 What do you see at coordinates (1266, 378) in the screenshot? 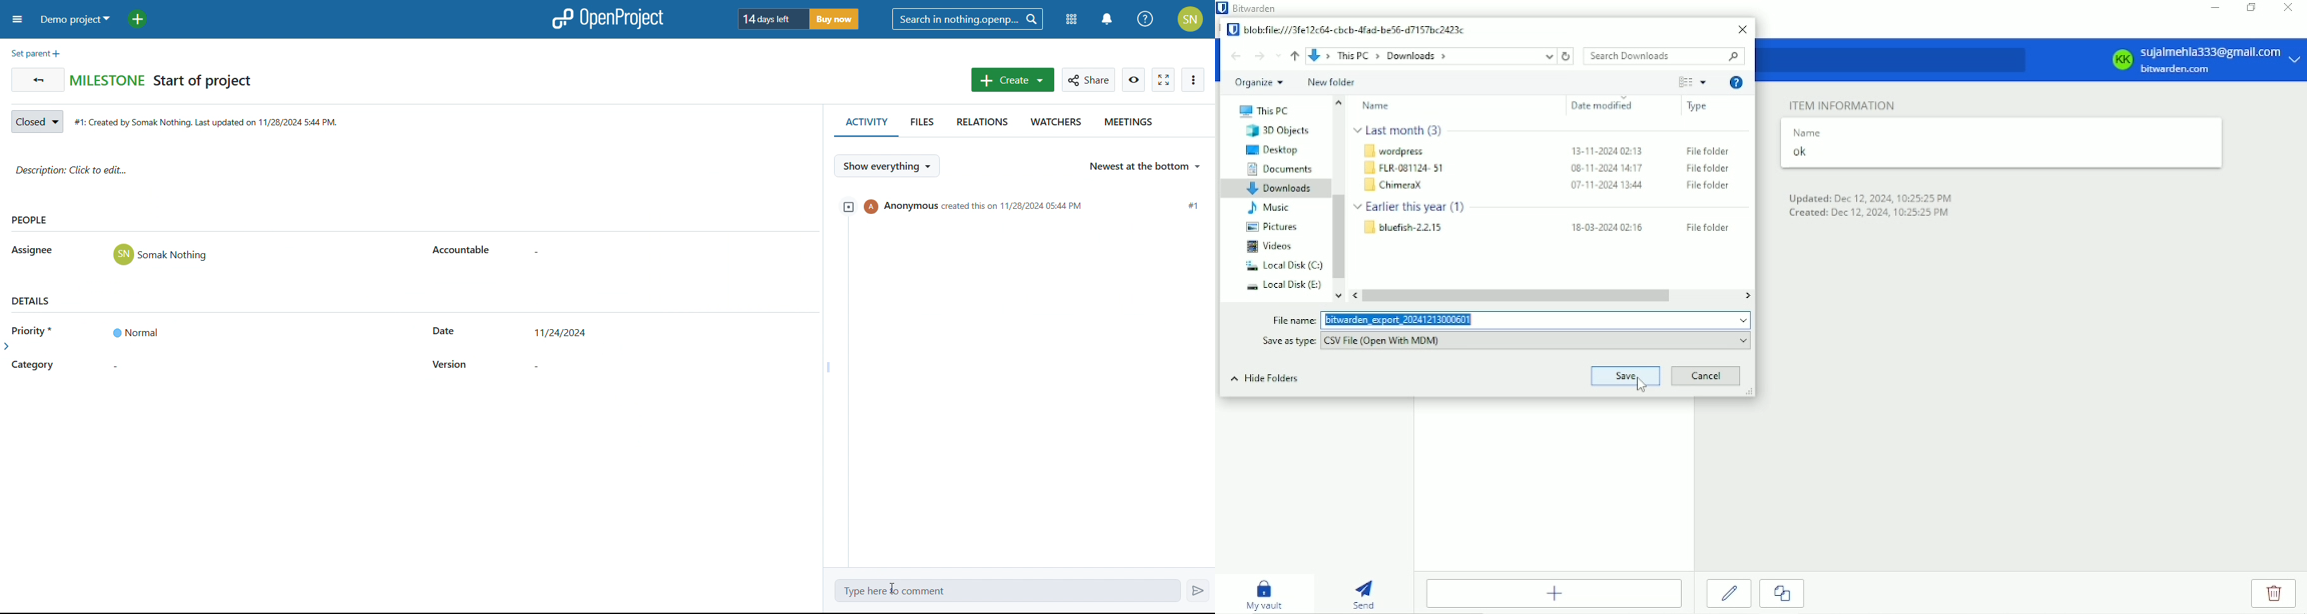
I see `Hide folders` at bounding box center [1266, 378].